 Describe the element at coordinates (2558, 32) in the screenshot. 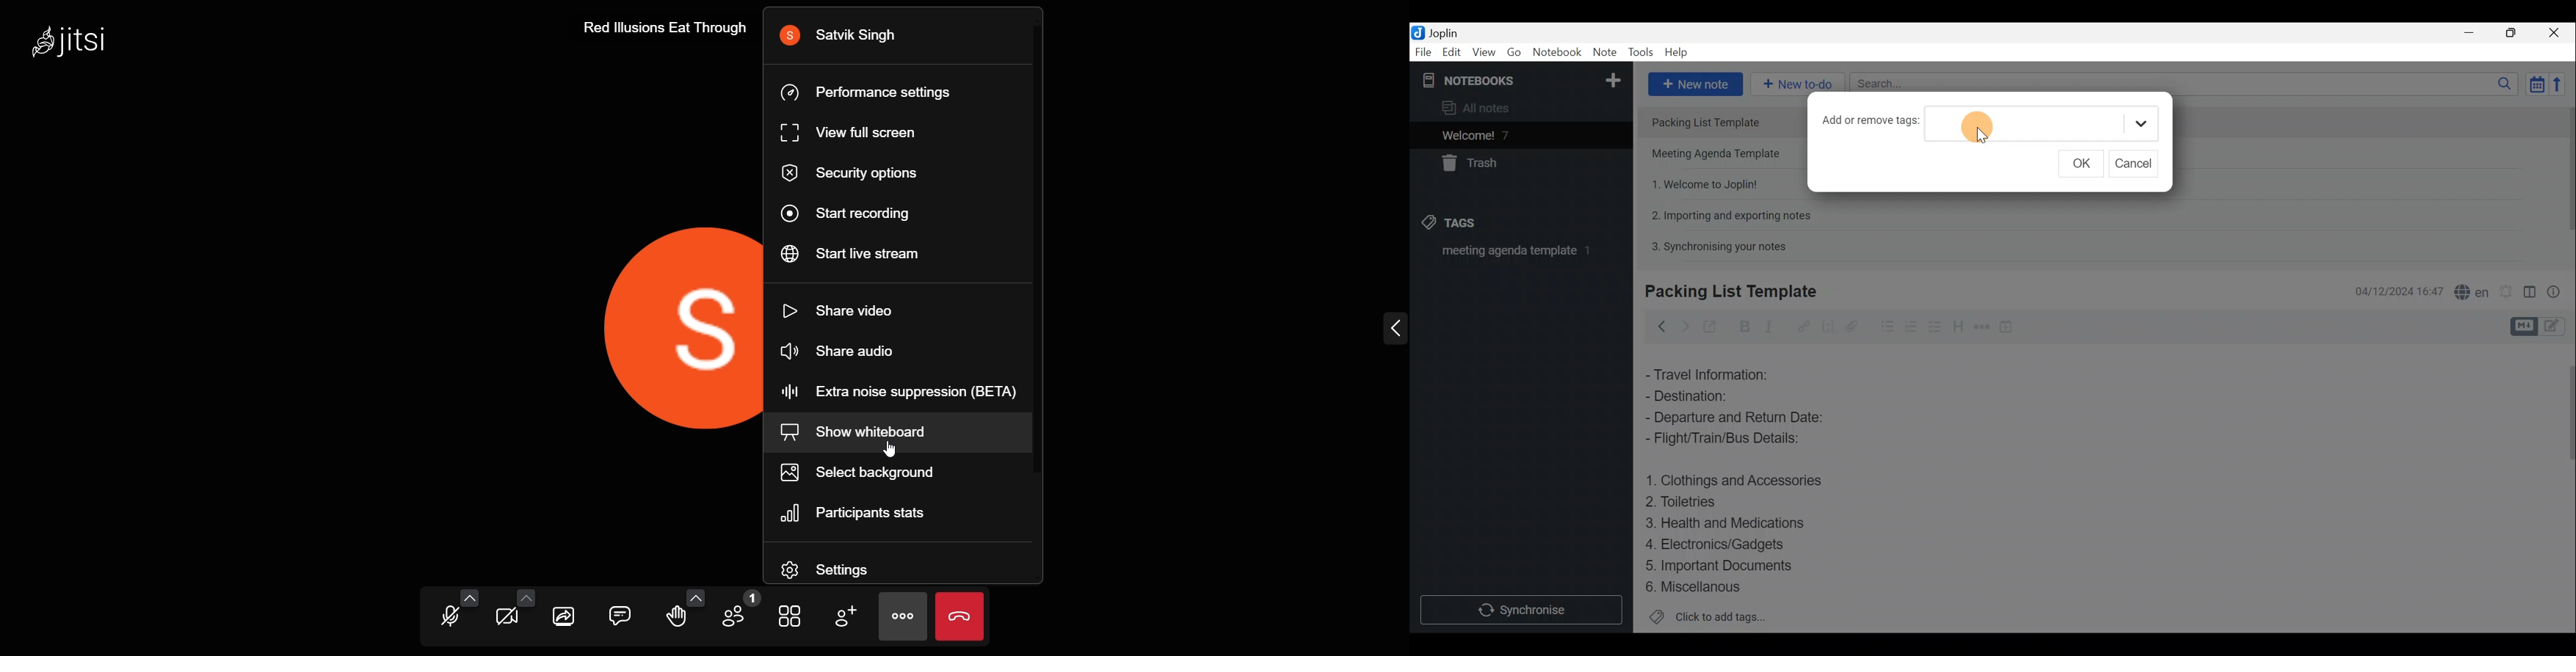

I see `Close` at that location.